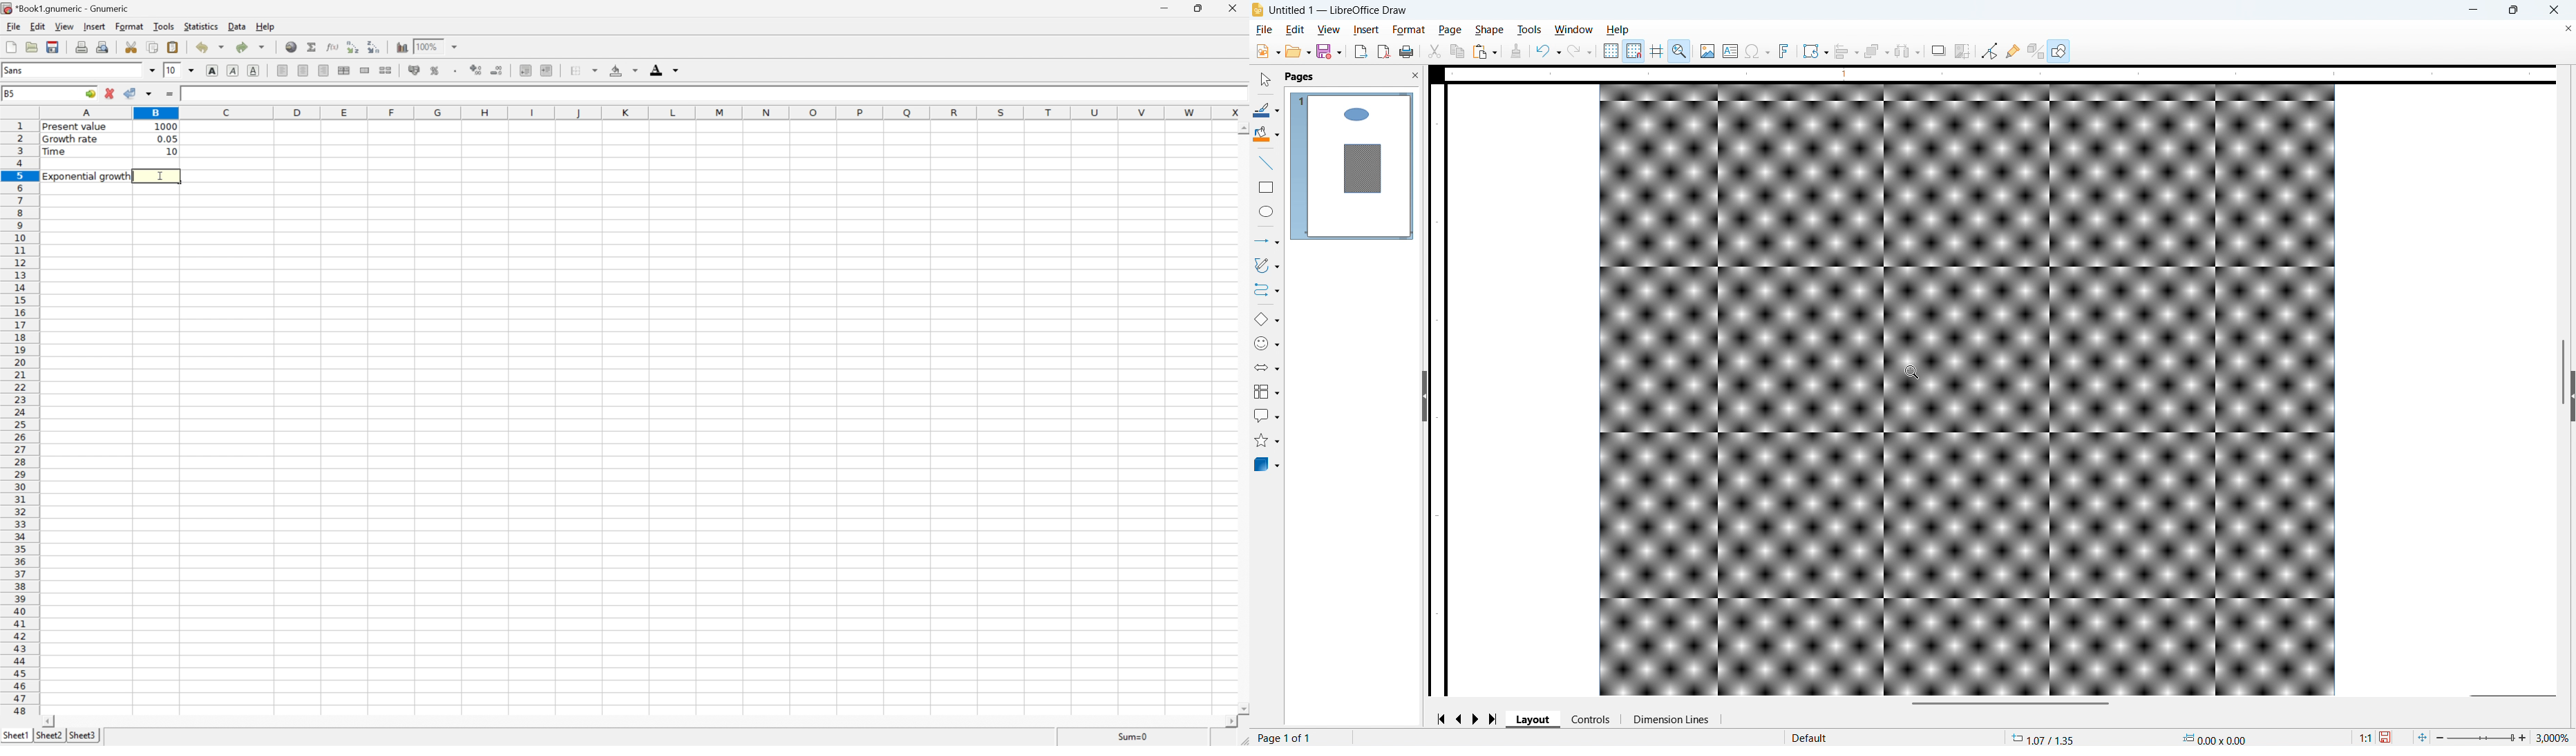  What do you see at coordinates (344, 70) in the screenshot?
I see `Center horizontally across selection` at bounding box center [344, 70].